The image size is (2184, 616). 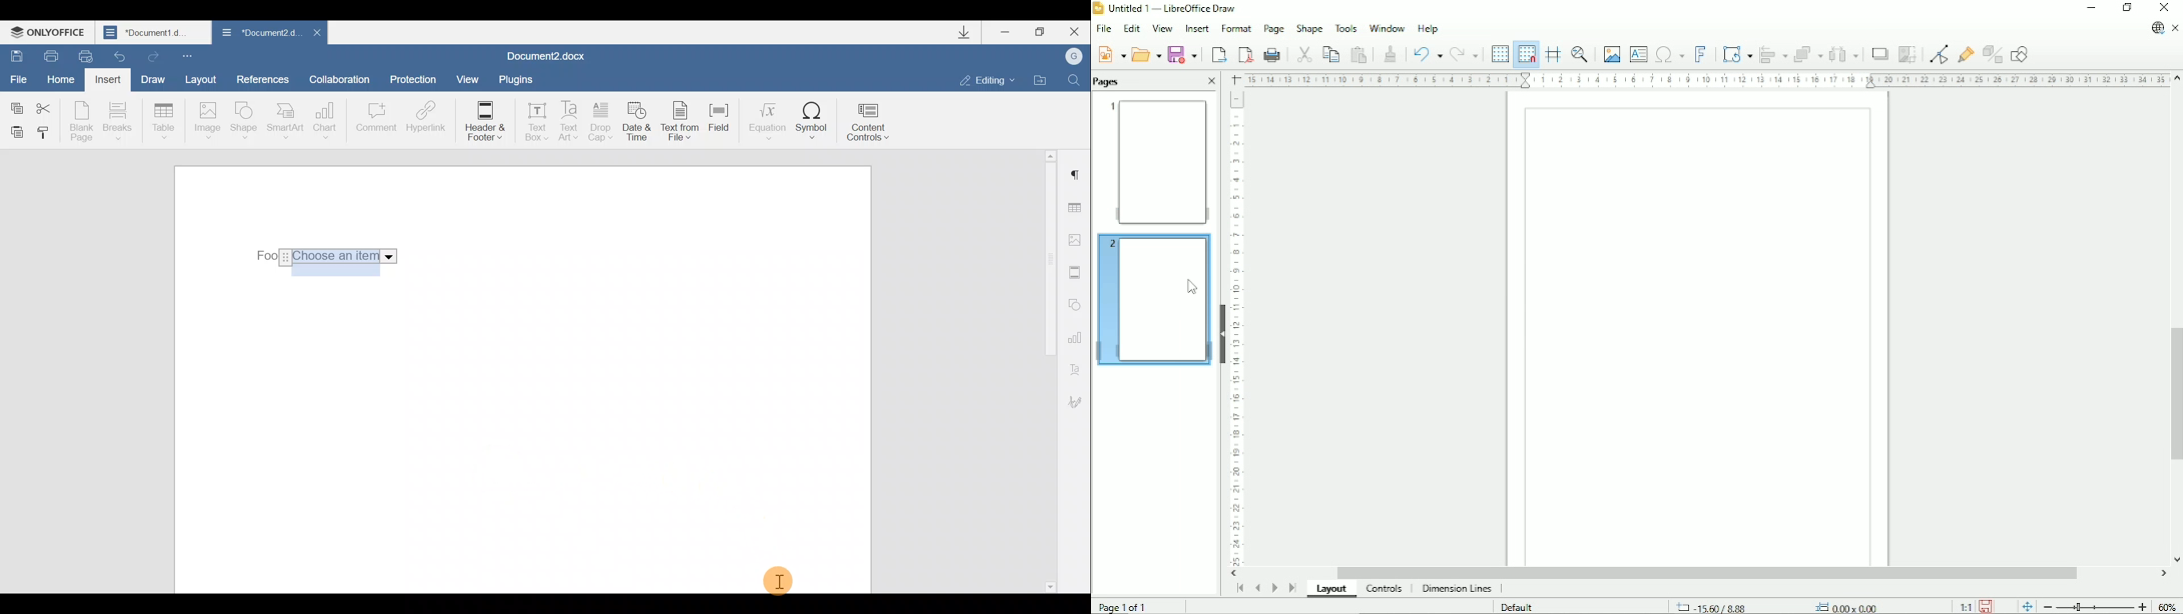 I want to click on Dimension lines, so click(x=1456, y=589).